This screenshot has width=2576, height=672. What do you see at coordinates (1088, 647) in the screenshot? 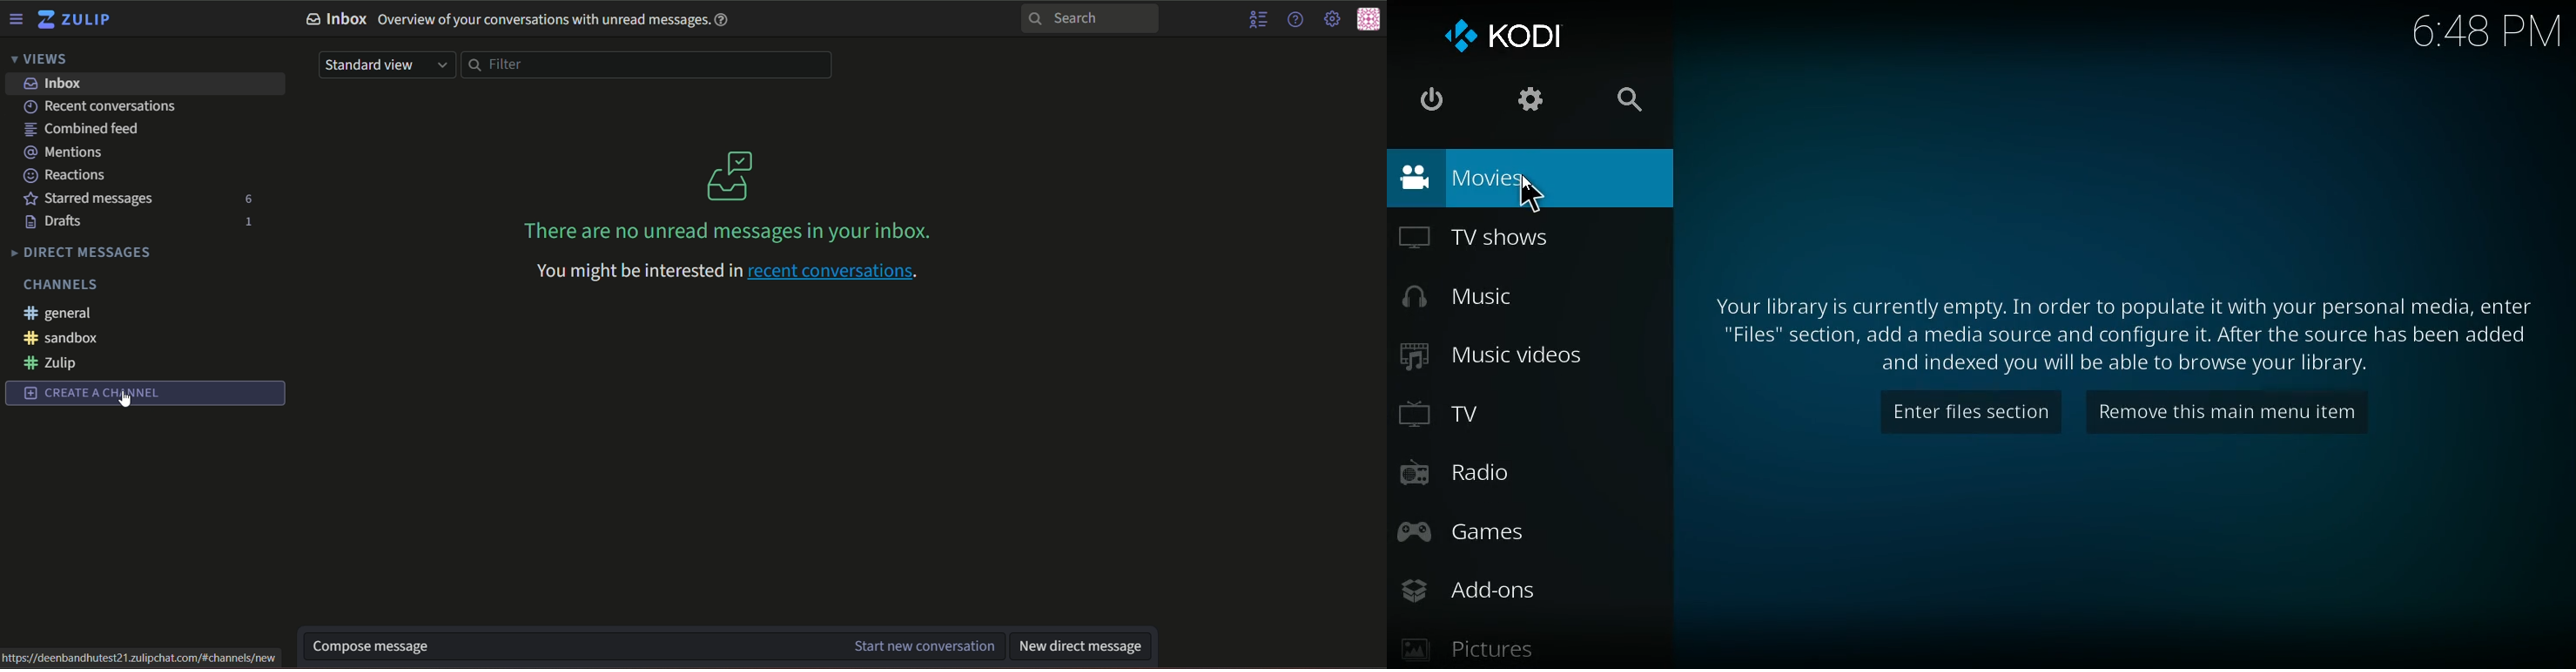
I see `new direct message` at bounding box center [1088, 647].